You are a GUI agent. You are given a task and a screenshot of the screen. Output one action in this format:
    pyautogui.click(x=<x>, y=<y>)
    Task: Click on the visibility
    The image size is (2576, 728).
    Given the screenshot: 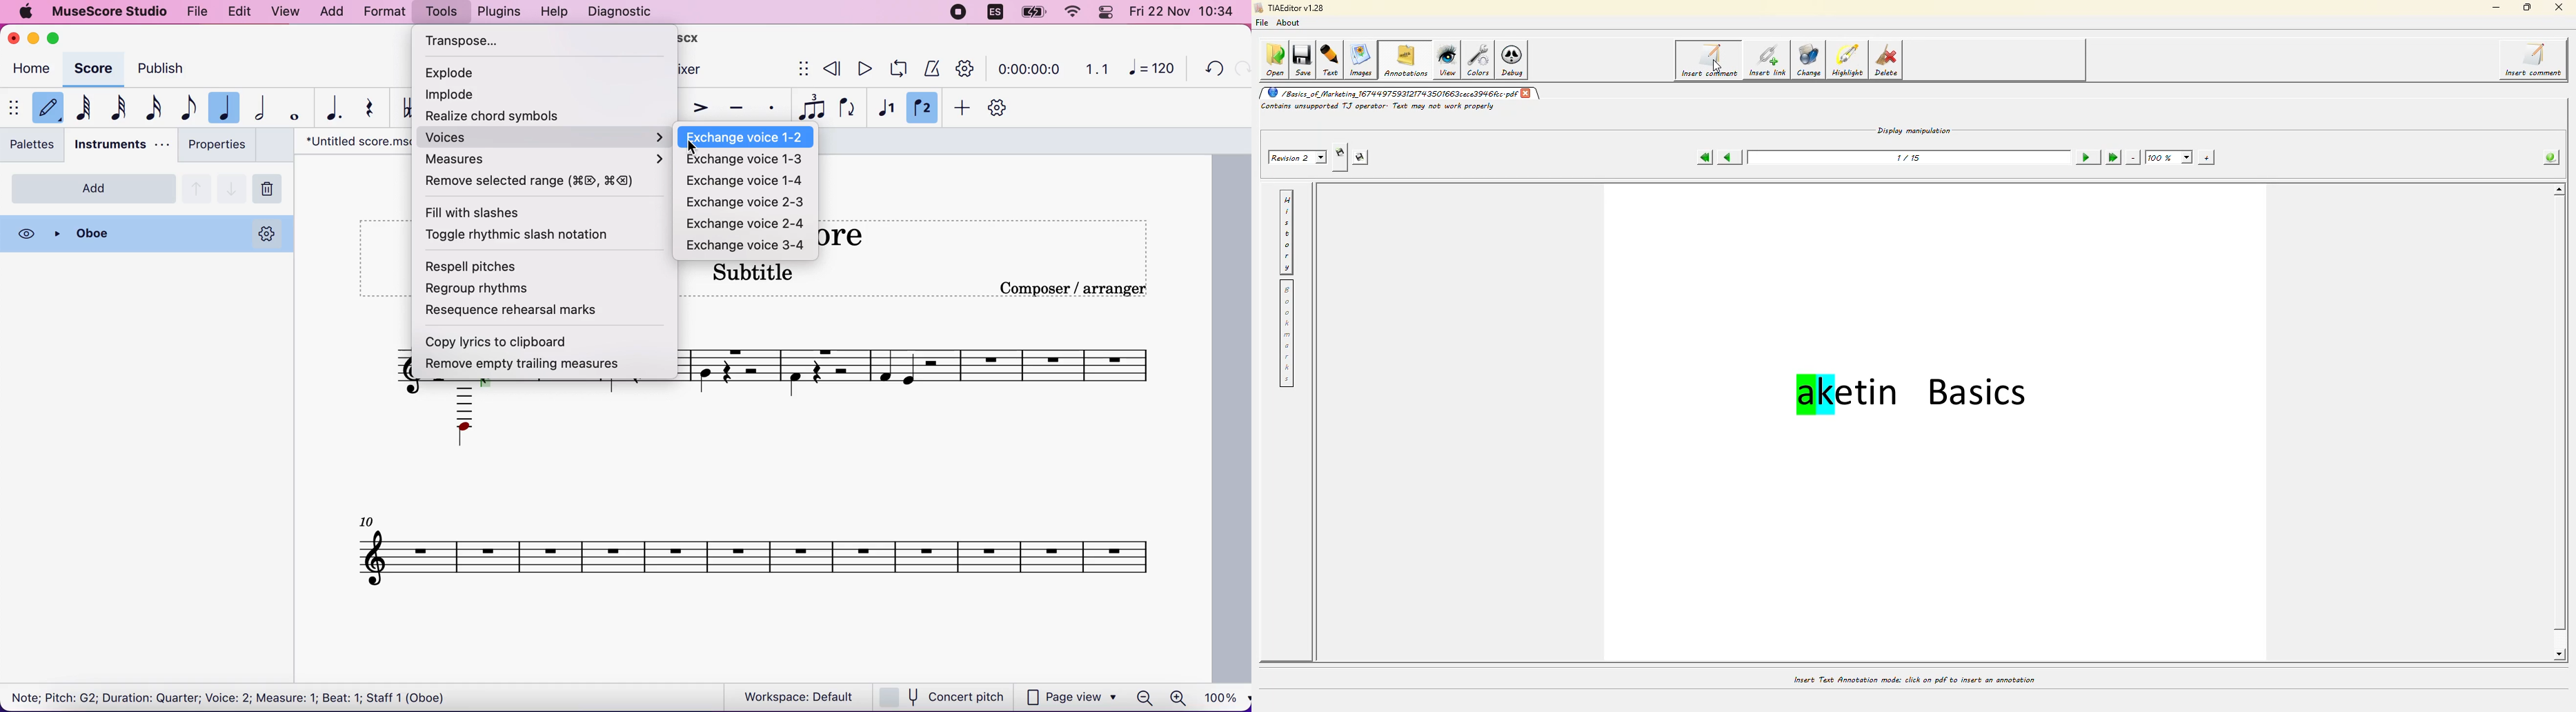 What is the action you would take?
    pyautogui.click(x=26, y=234)
    